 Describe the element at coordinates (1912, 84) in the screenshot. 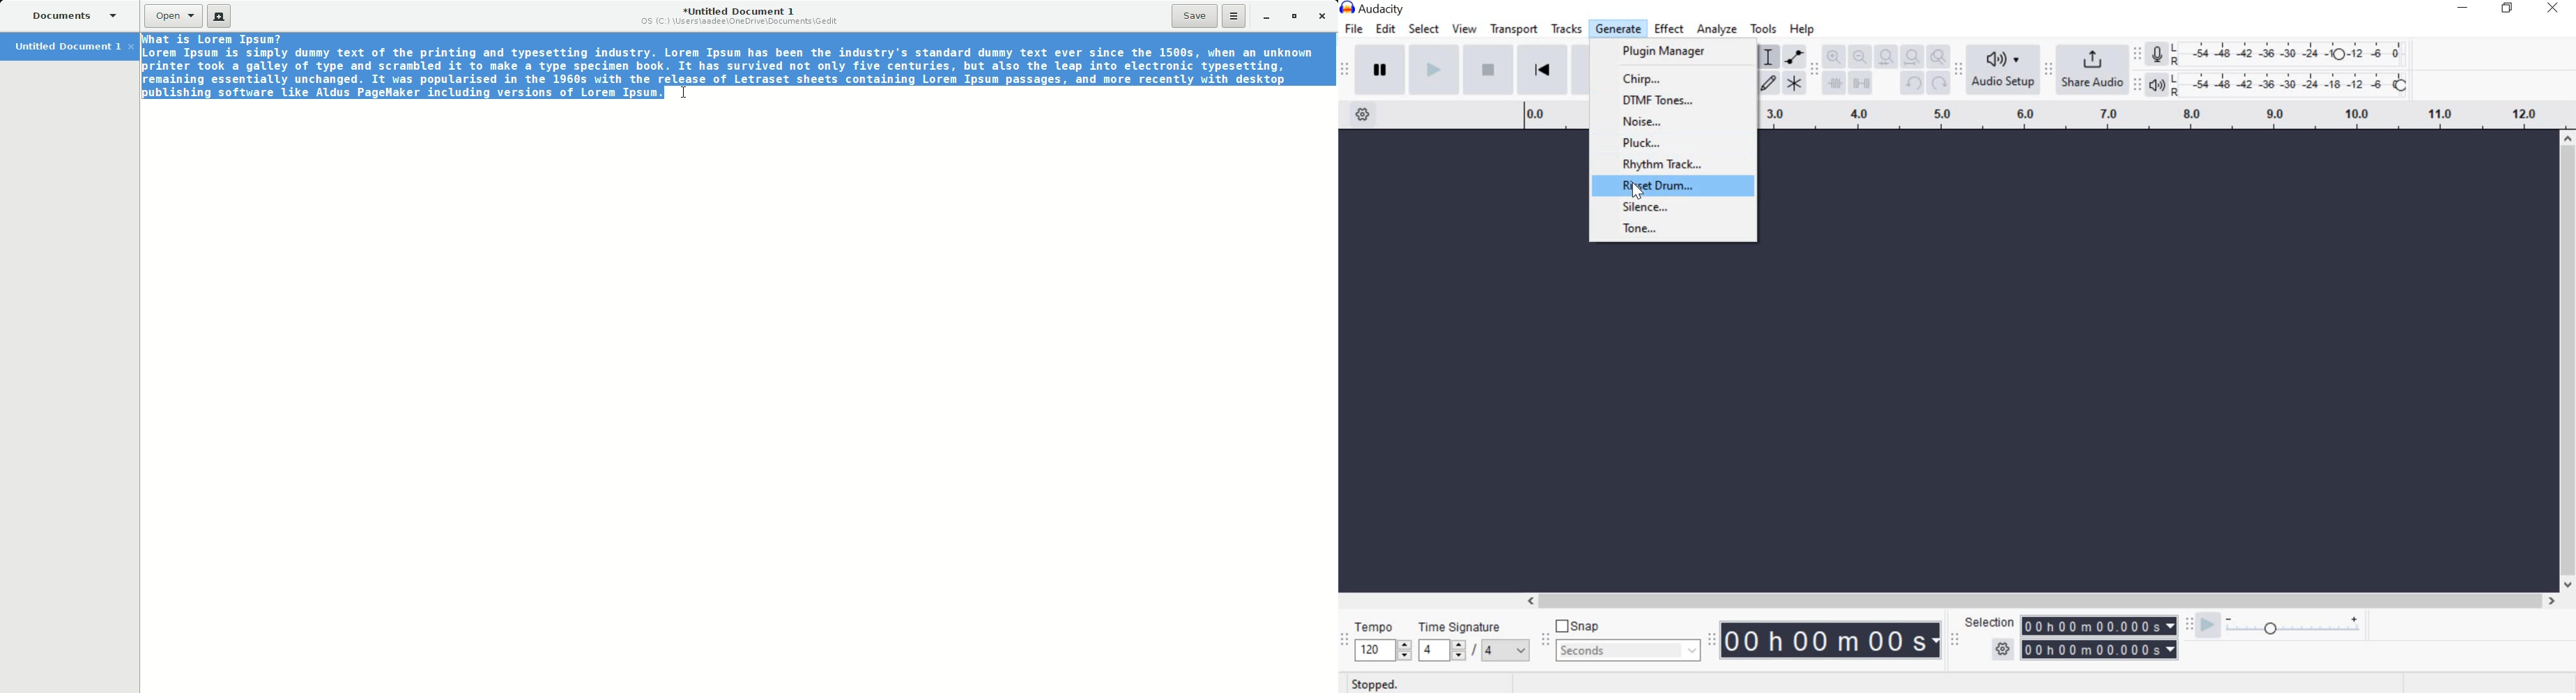

I see `undo` at that location.